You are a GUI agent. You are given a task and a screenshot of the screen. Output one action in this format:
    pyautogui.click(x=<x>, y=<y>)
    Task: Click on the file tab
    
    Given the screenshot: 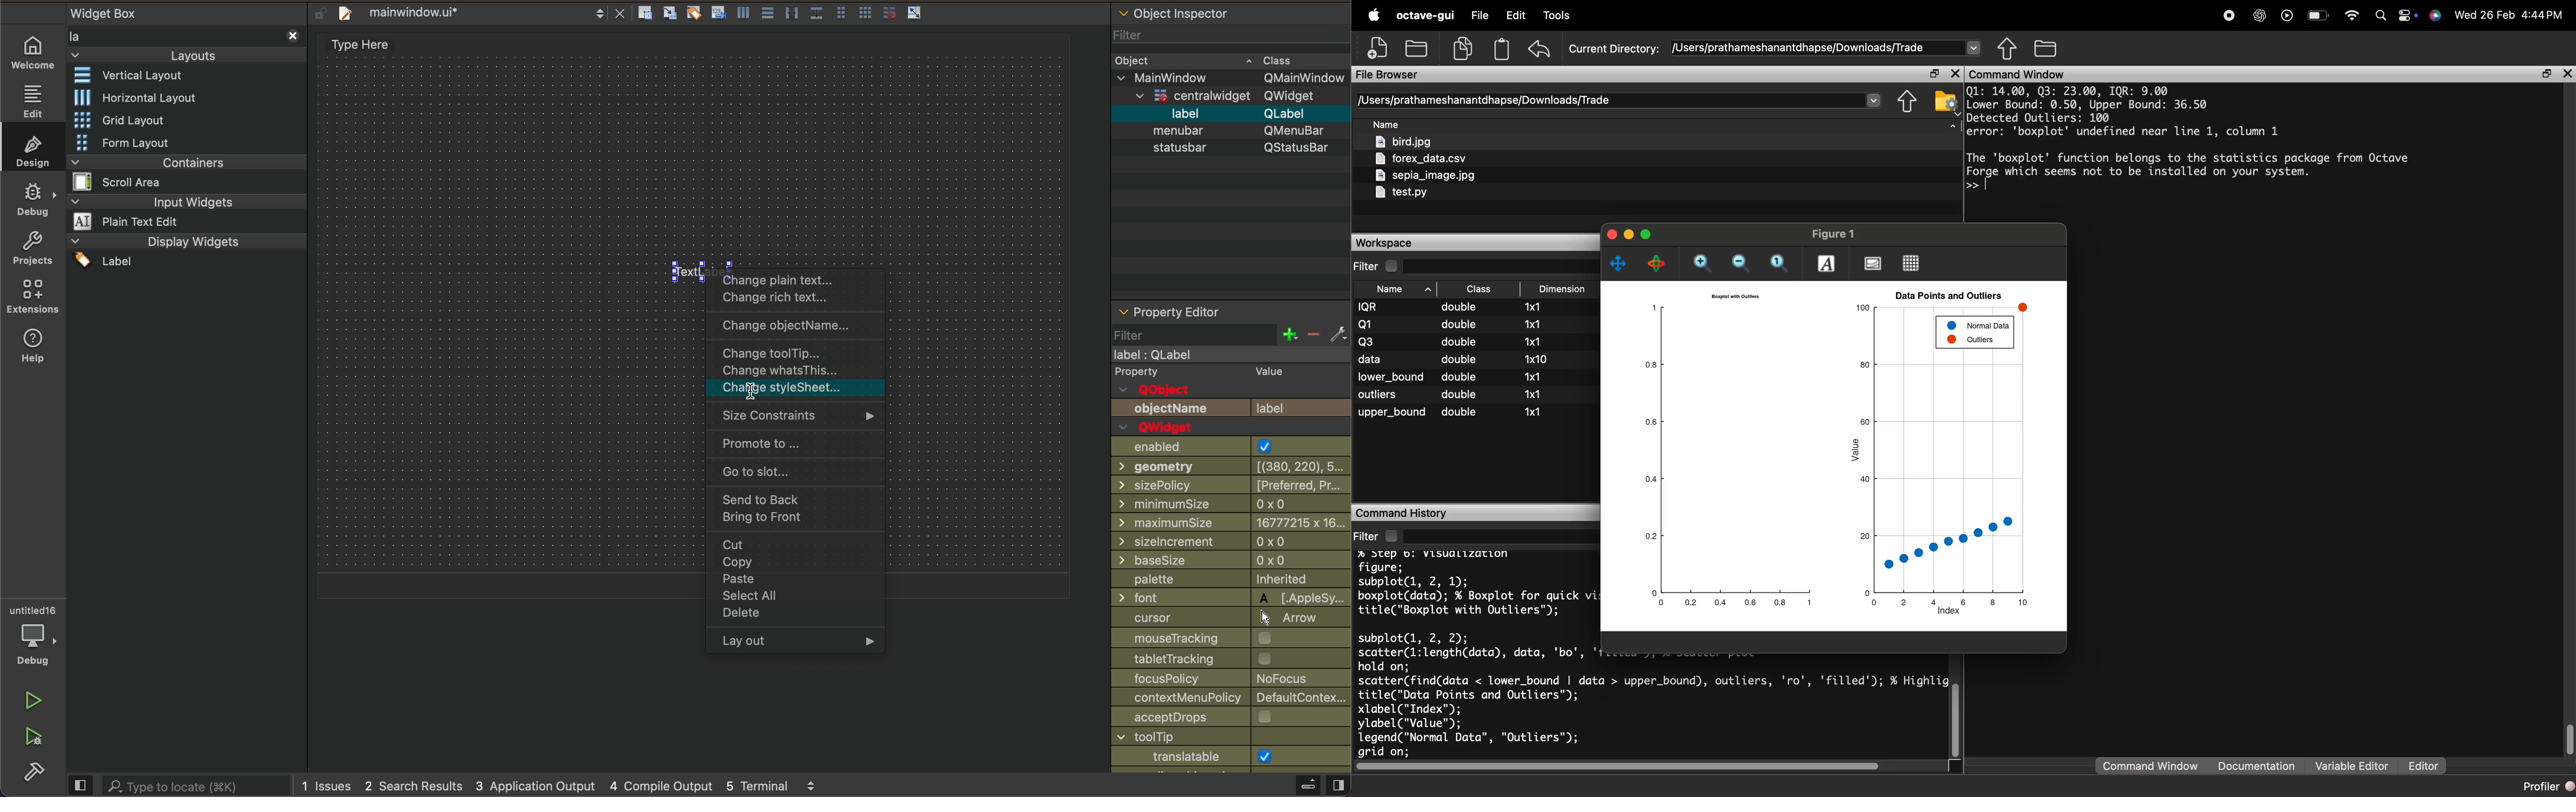 What is the action you would take?
    pyautogui.click(x=482, y=11)
    